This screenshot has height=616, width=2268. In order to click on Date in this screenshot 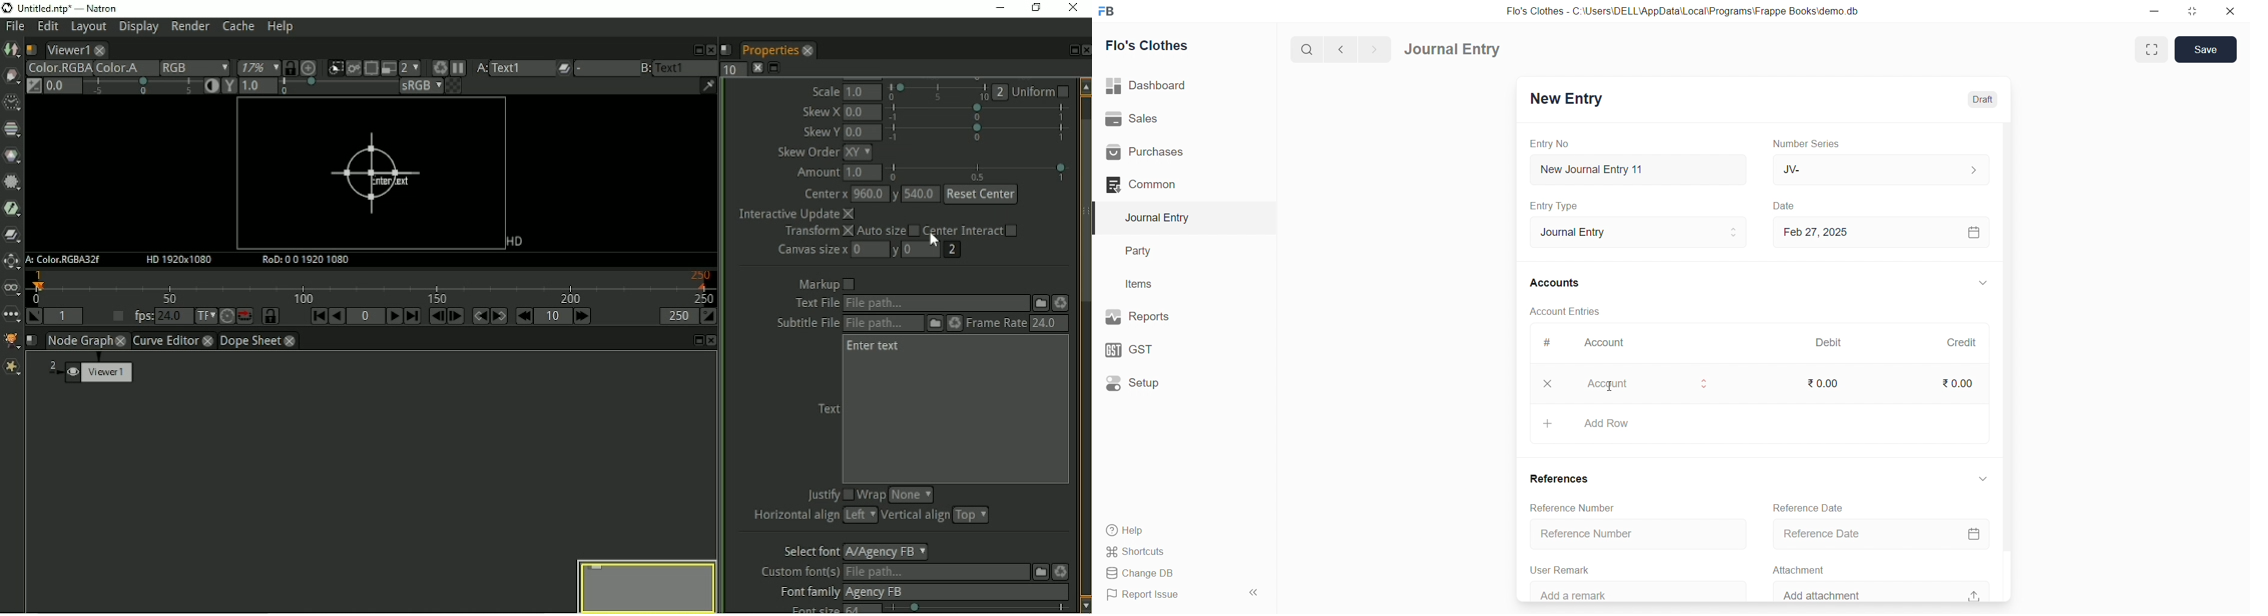, I will do `click(1787, 206)`.